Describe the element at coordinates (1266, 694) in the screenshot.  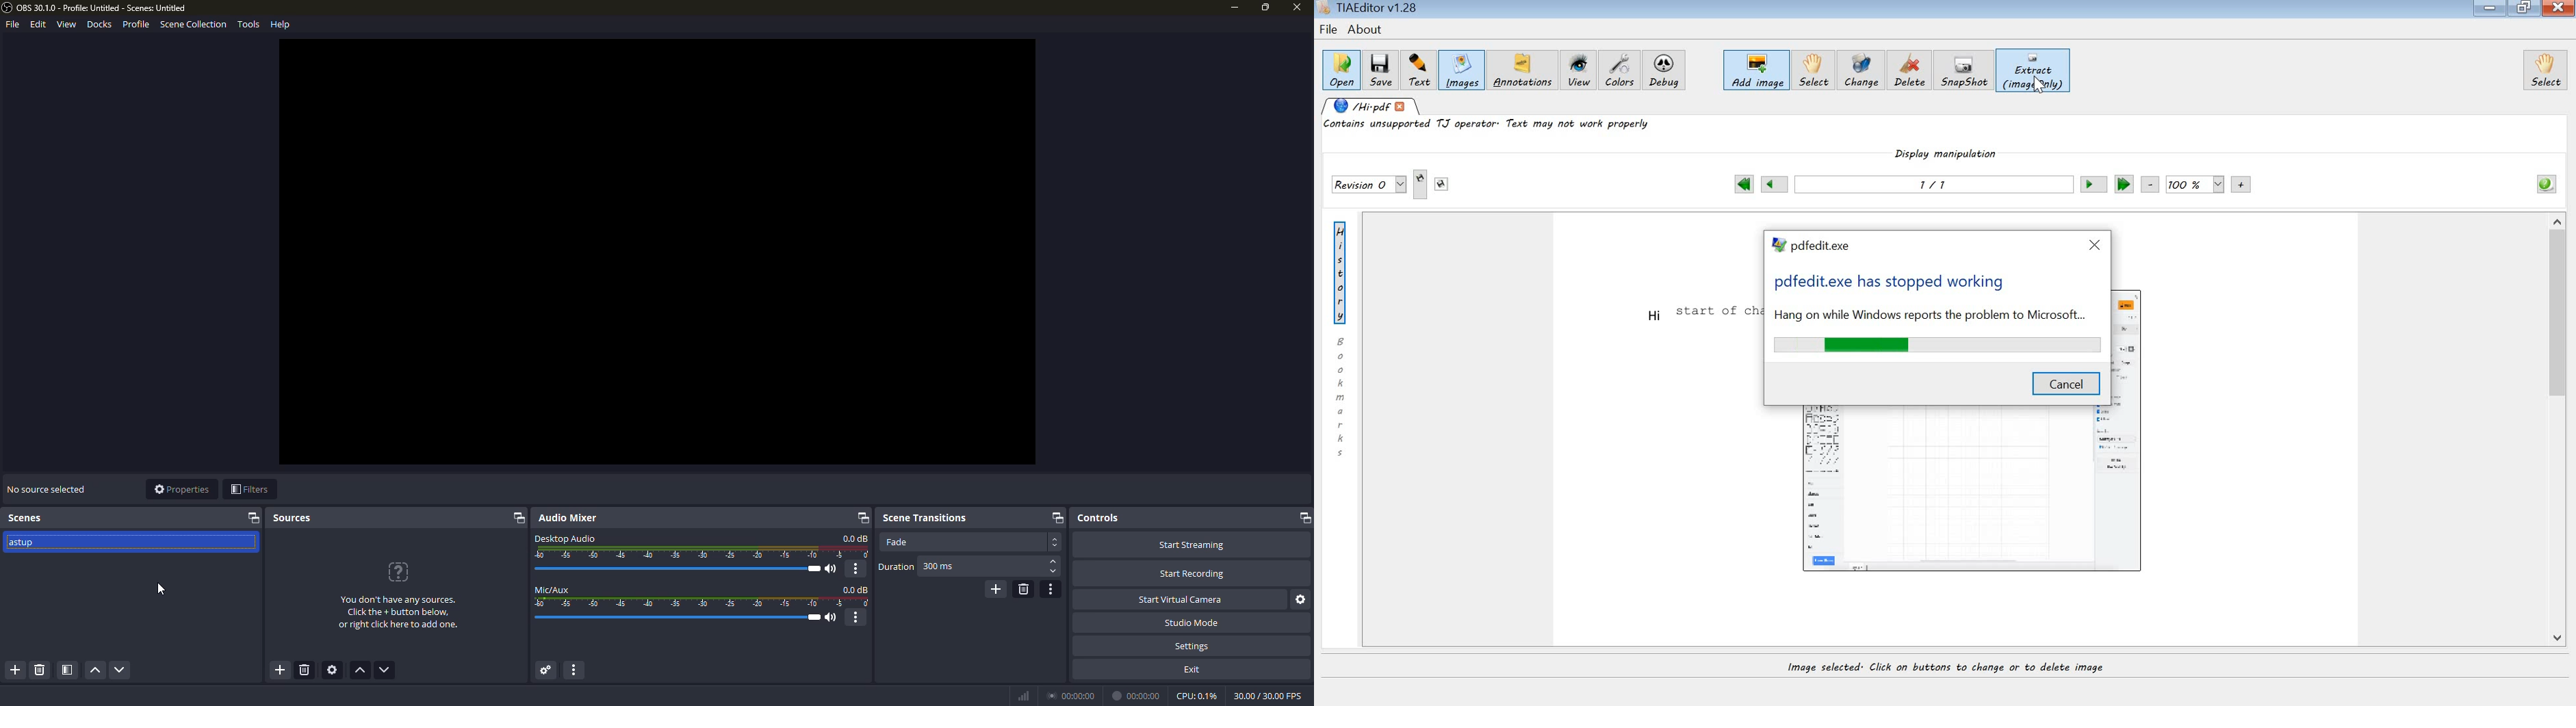
I see `fps` at that location.